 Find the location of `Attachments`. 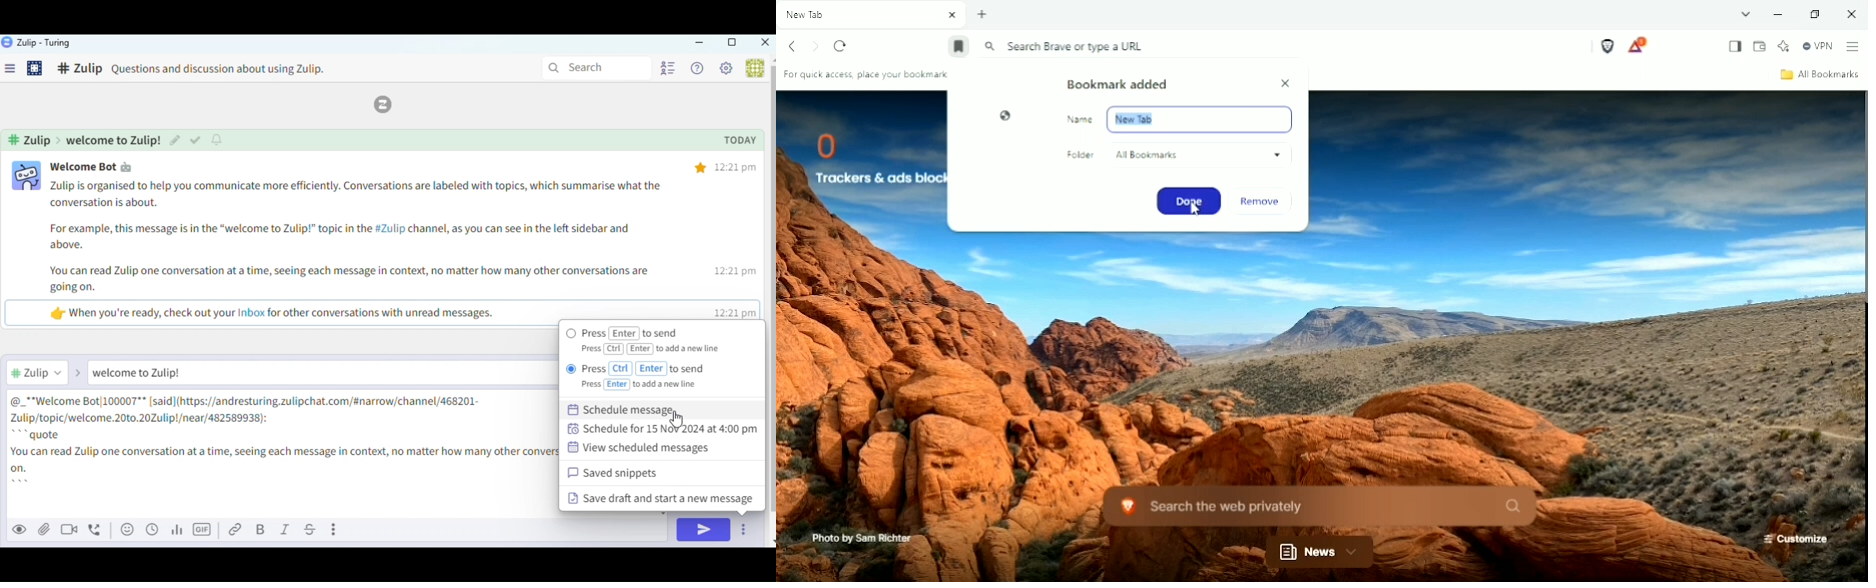

Attachments is located at coordinates (44, 529).